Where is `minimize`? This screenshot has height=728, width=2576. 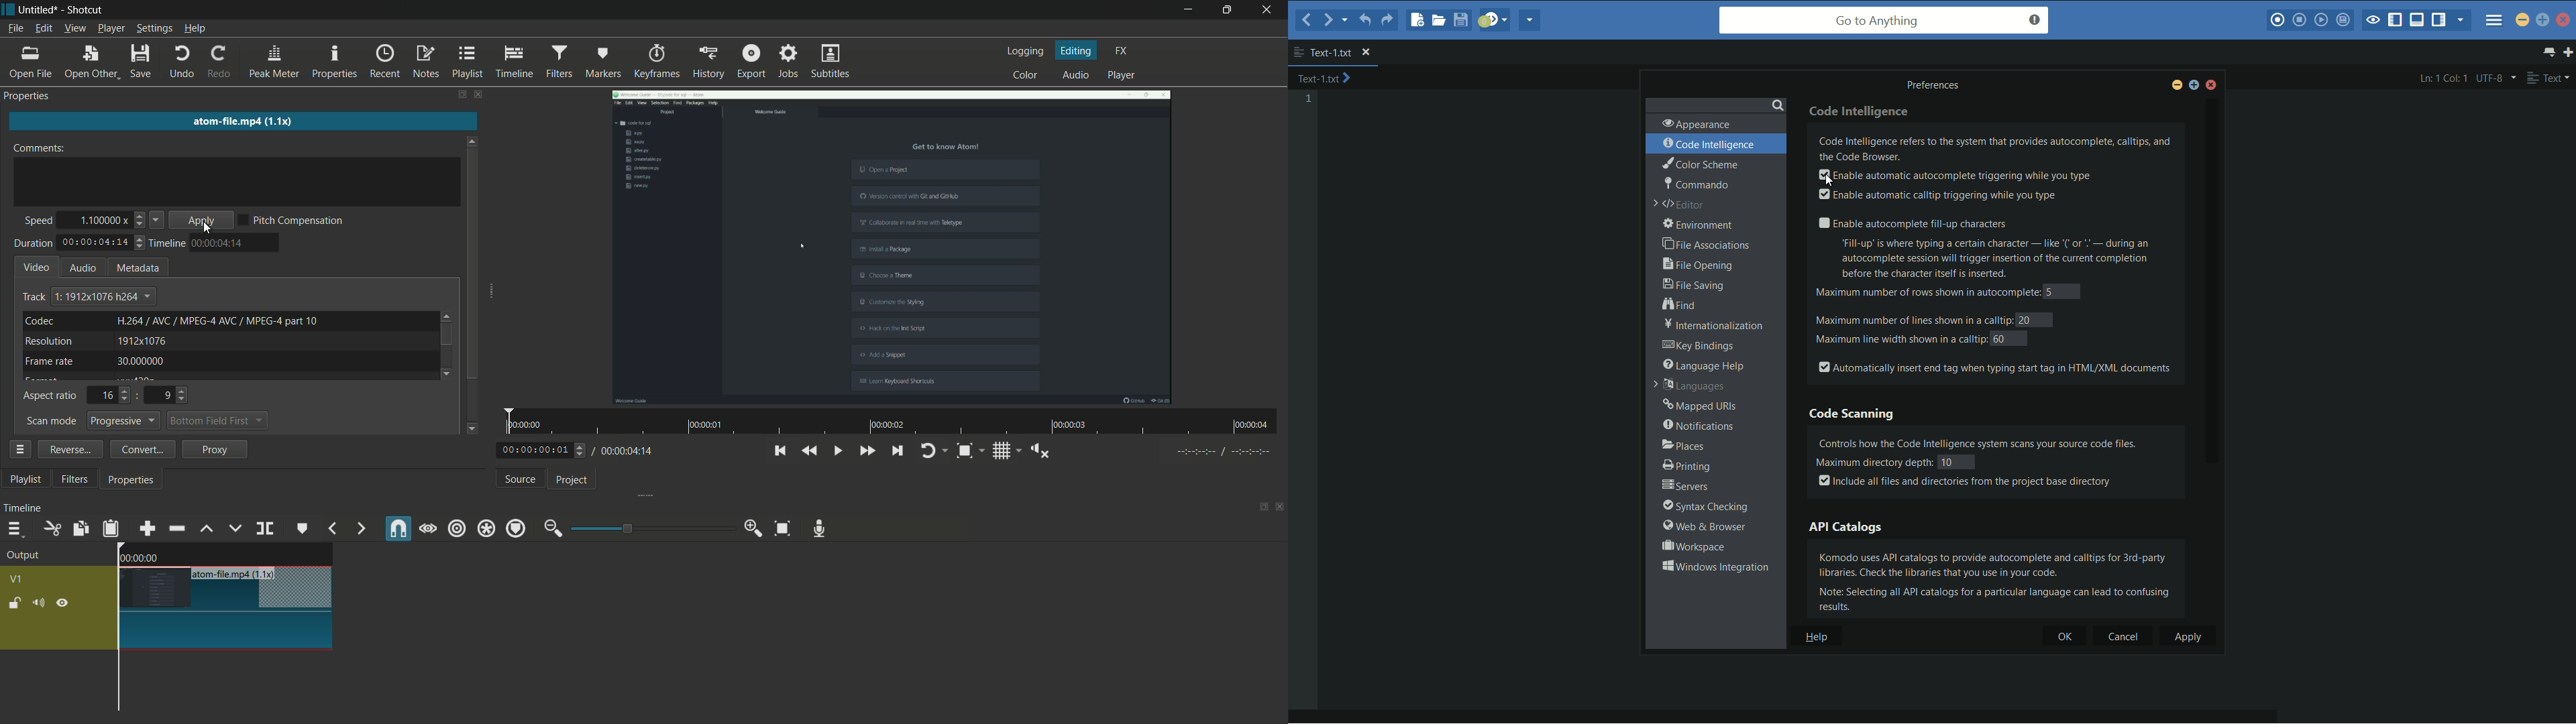
minimize is located at coordinates (1186, 10).